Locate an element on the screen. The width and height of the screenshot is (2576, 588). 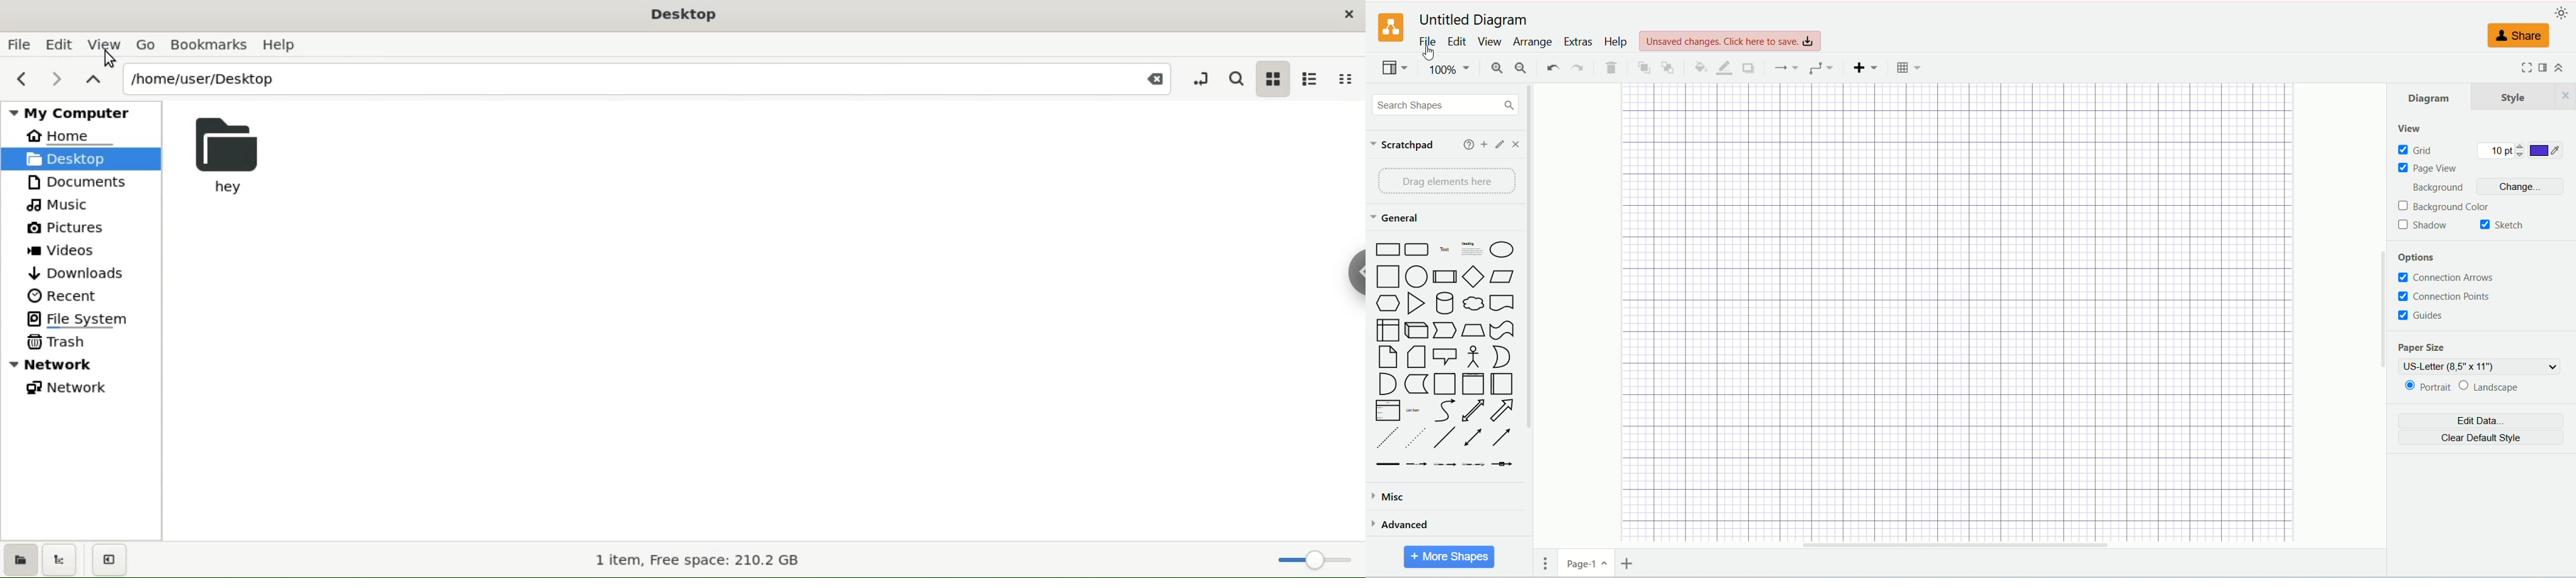
Cylinder is located at coordinates (1446, 304).